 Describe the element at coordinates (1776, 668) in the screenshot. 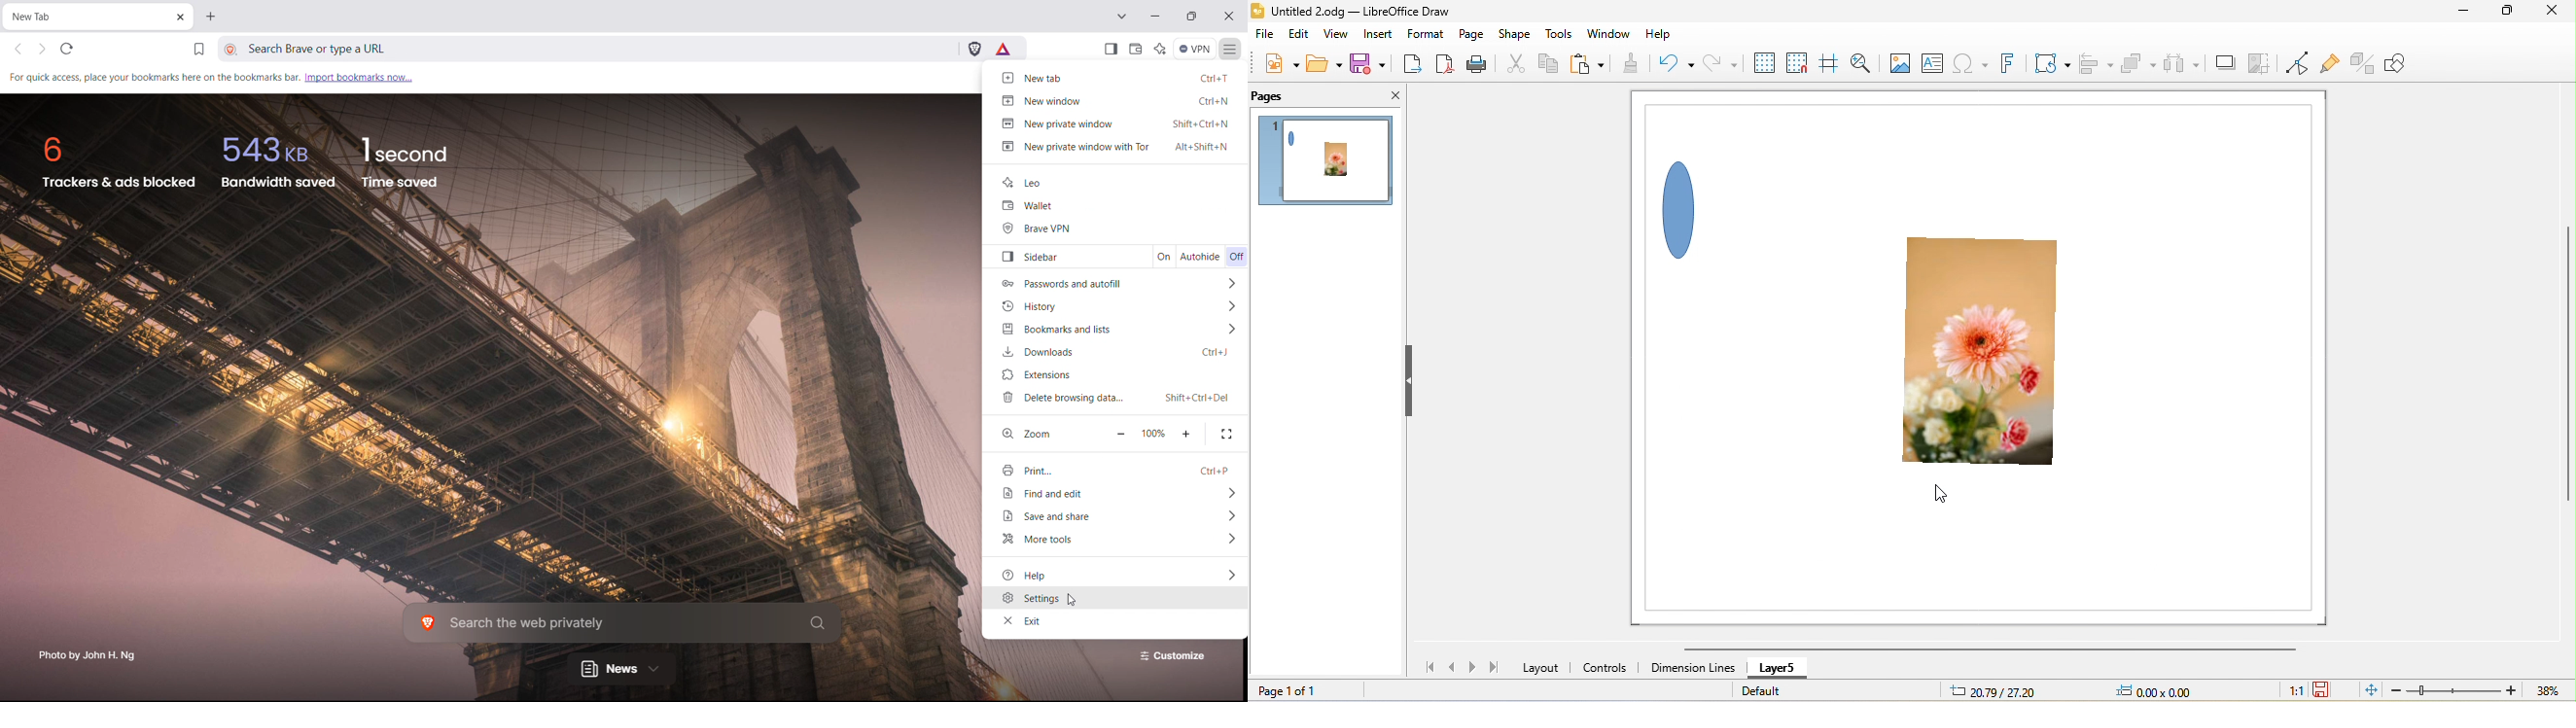

I see `Unlocked layer` at that location.